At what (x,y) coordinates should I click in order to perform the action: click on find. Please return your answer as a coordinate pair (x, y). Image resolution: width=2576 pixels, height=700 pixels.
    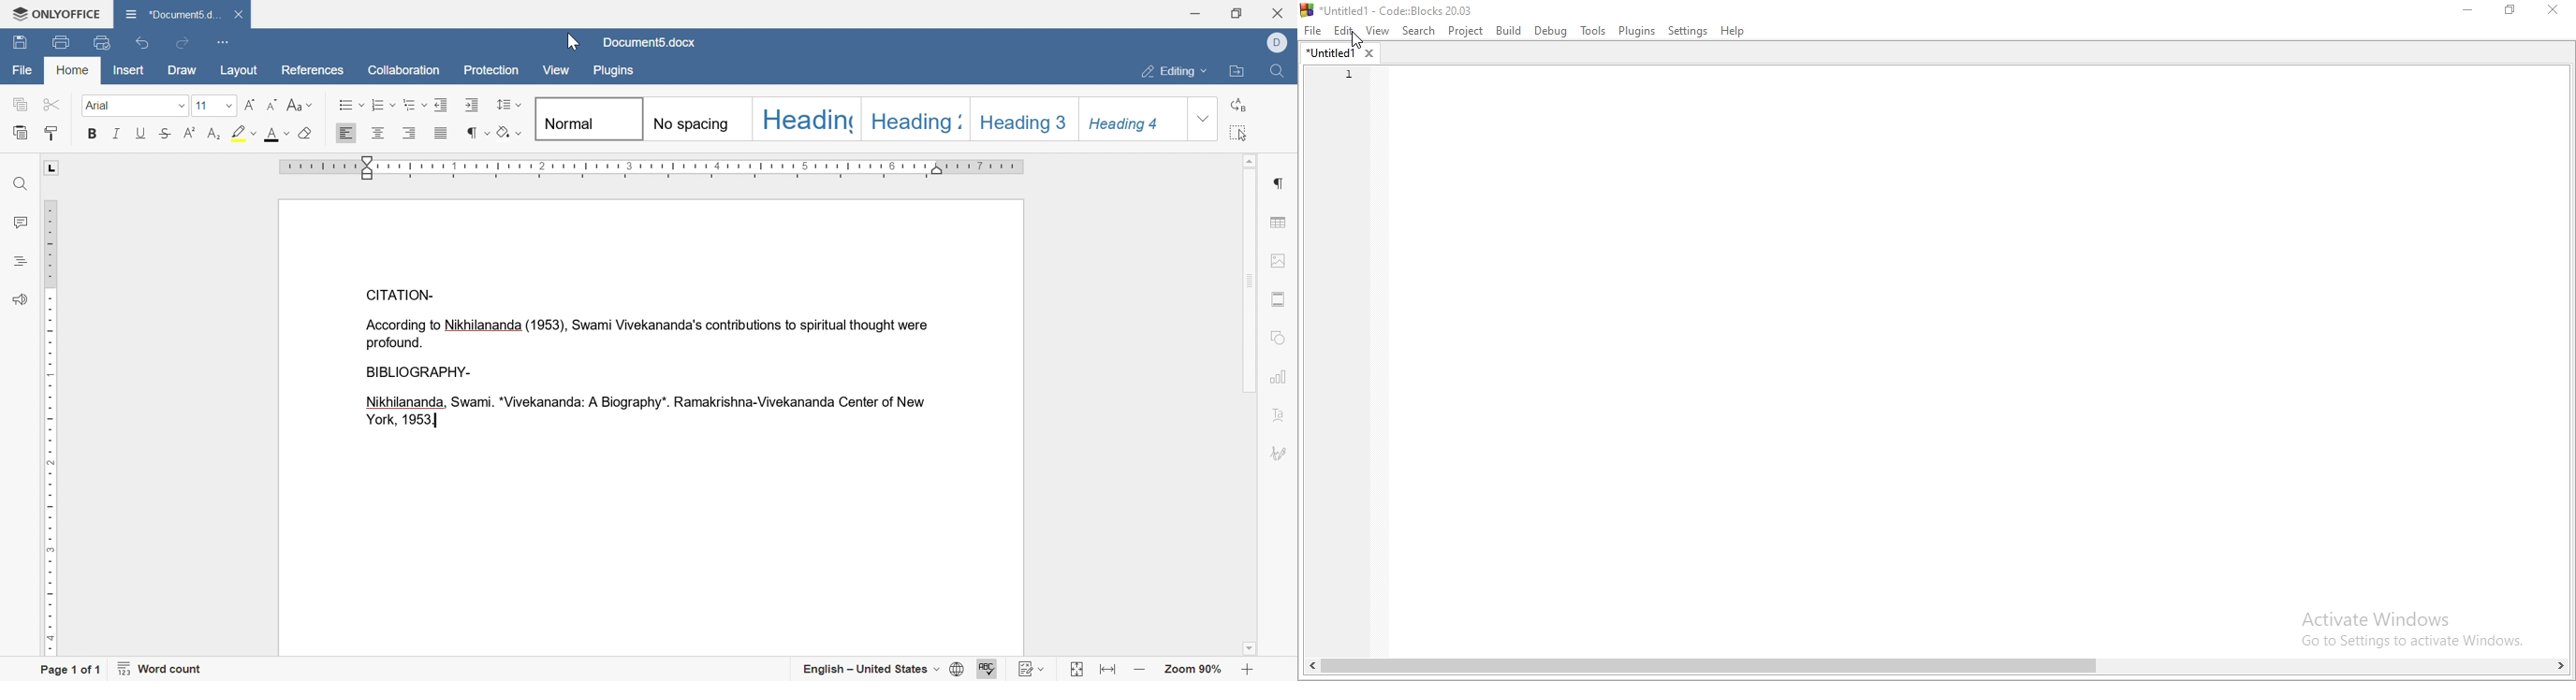
    Looking at the image, I should click on (1281, 72).